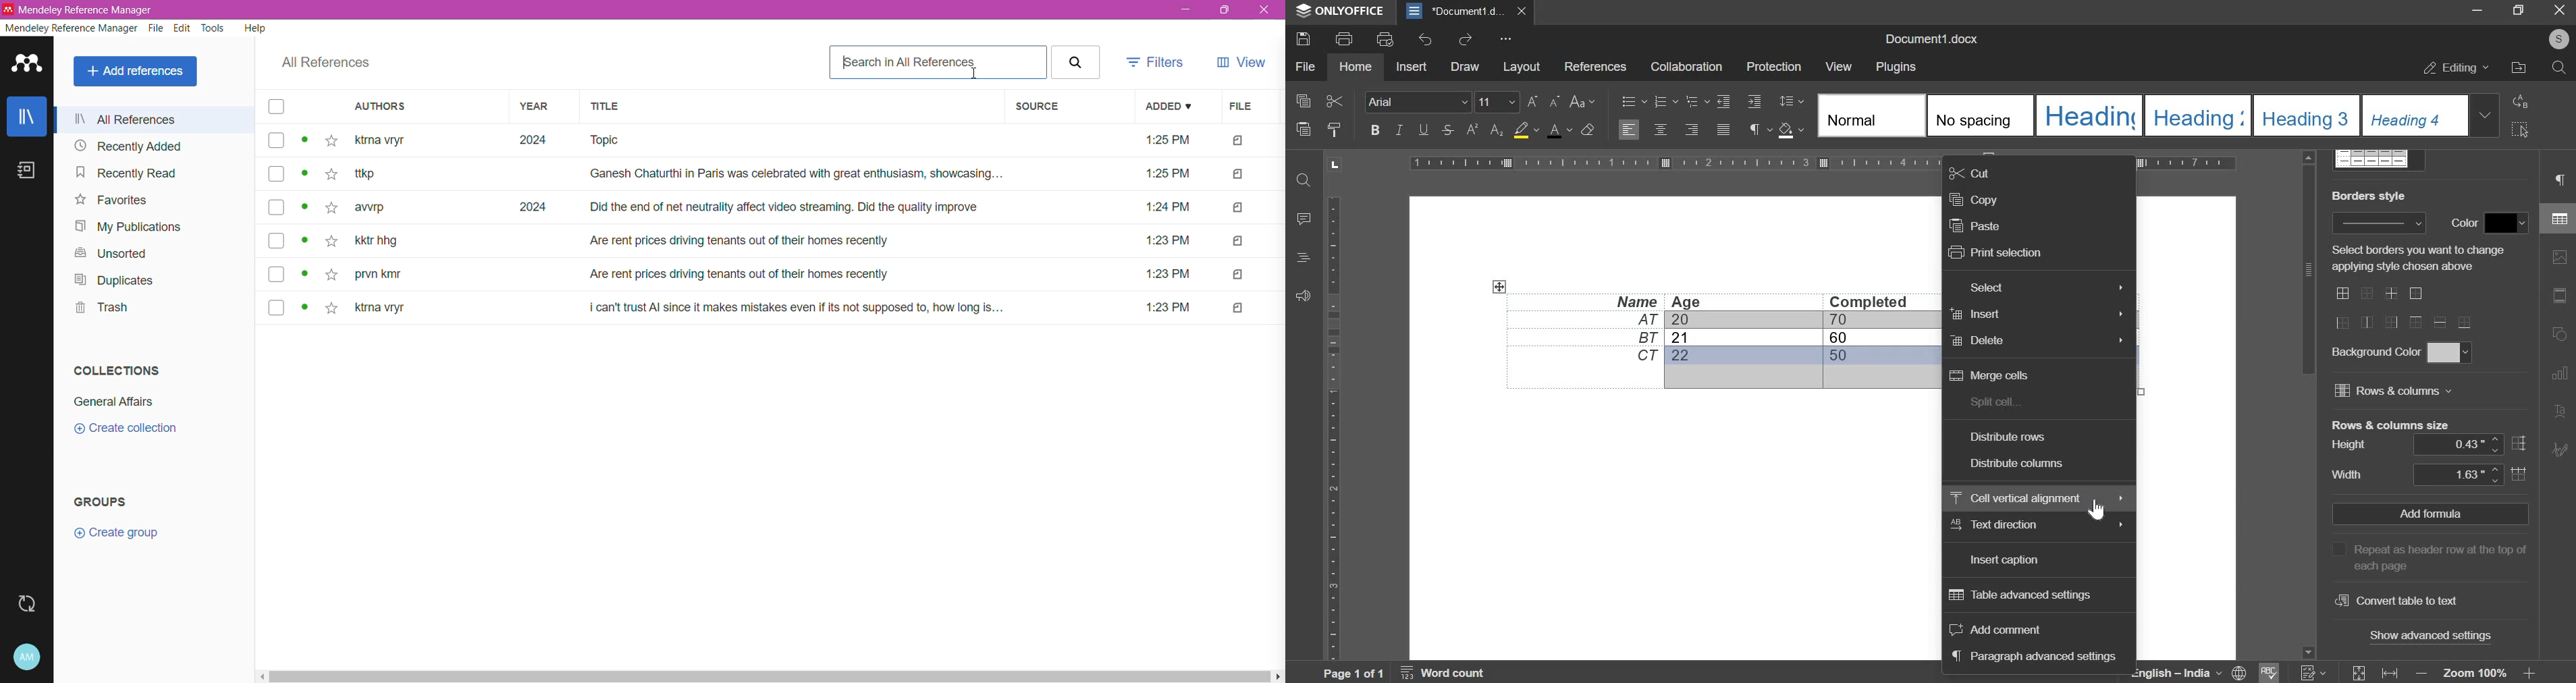  What do you see at coordinates (119, 401) in the screenshot?
I see `Collection Name` at bounding box center [119, 401].